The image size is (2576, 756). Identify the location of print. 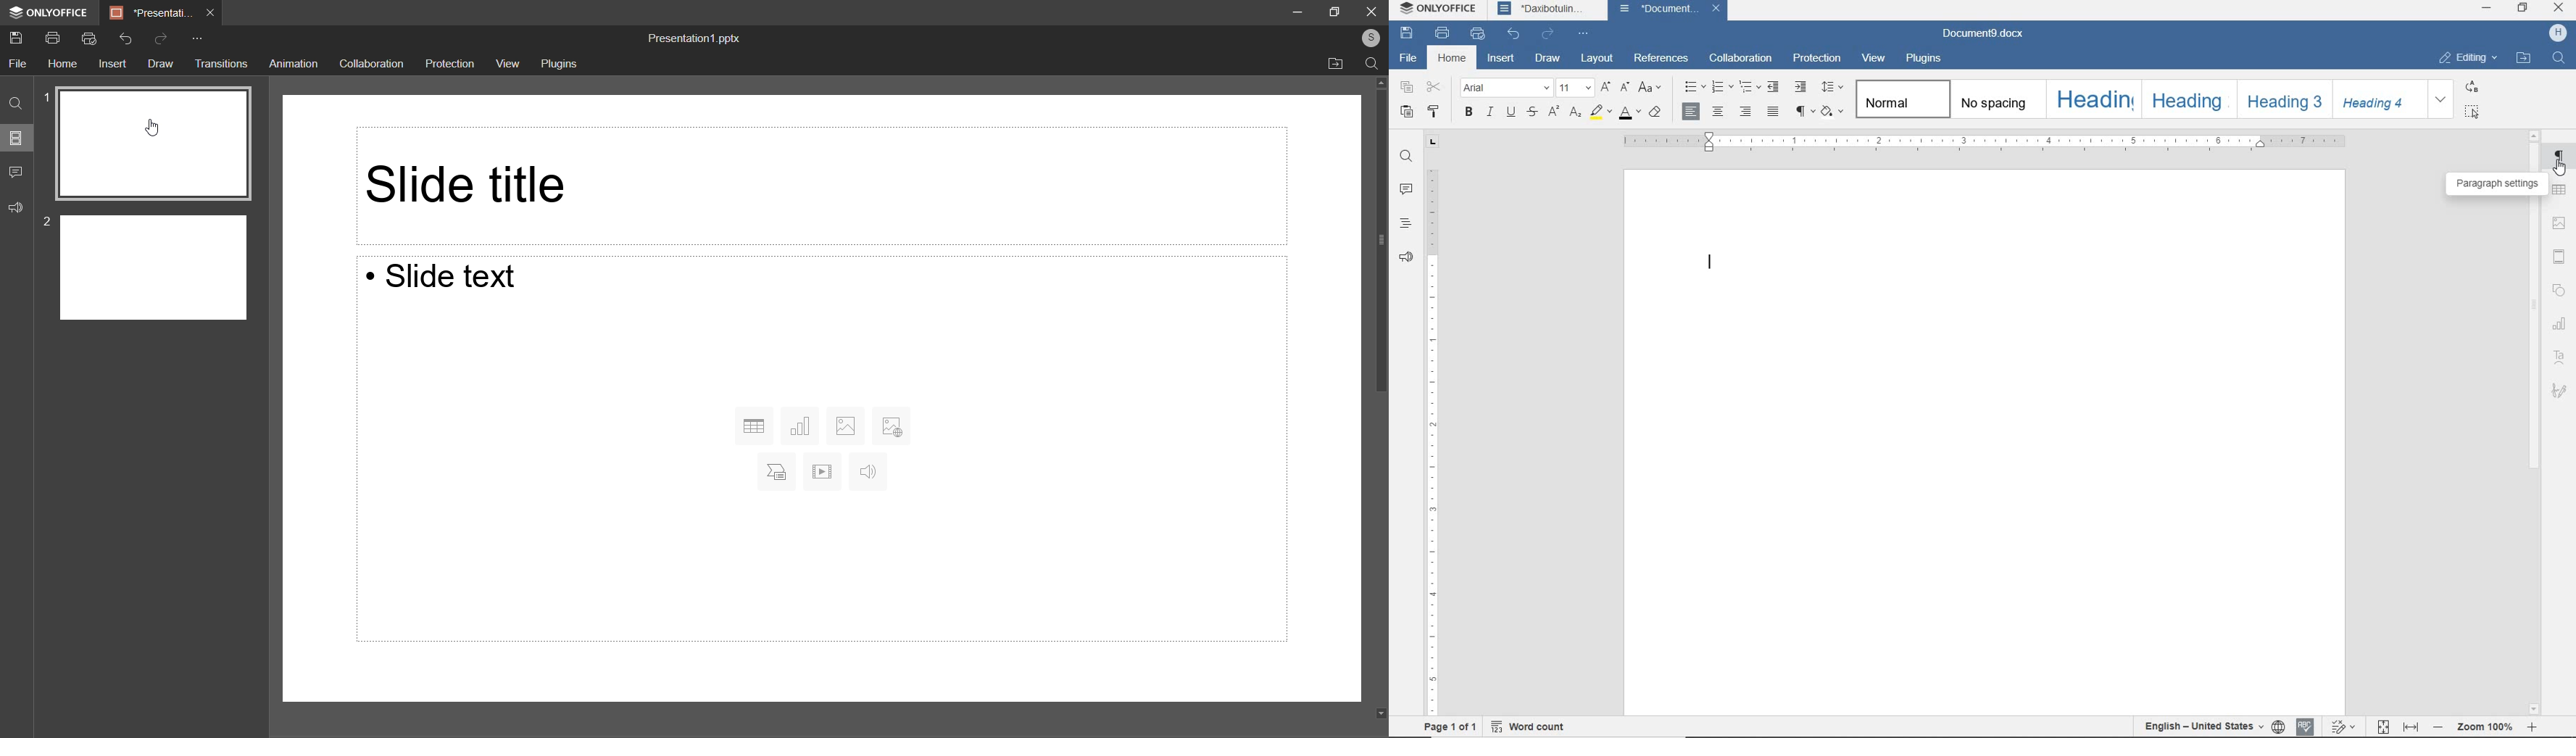
(1445, 34).